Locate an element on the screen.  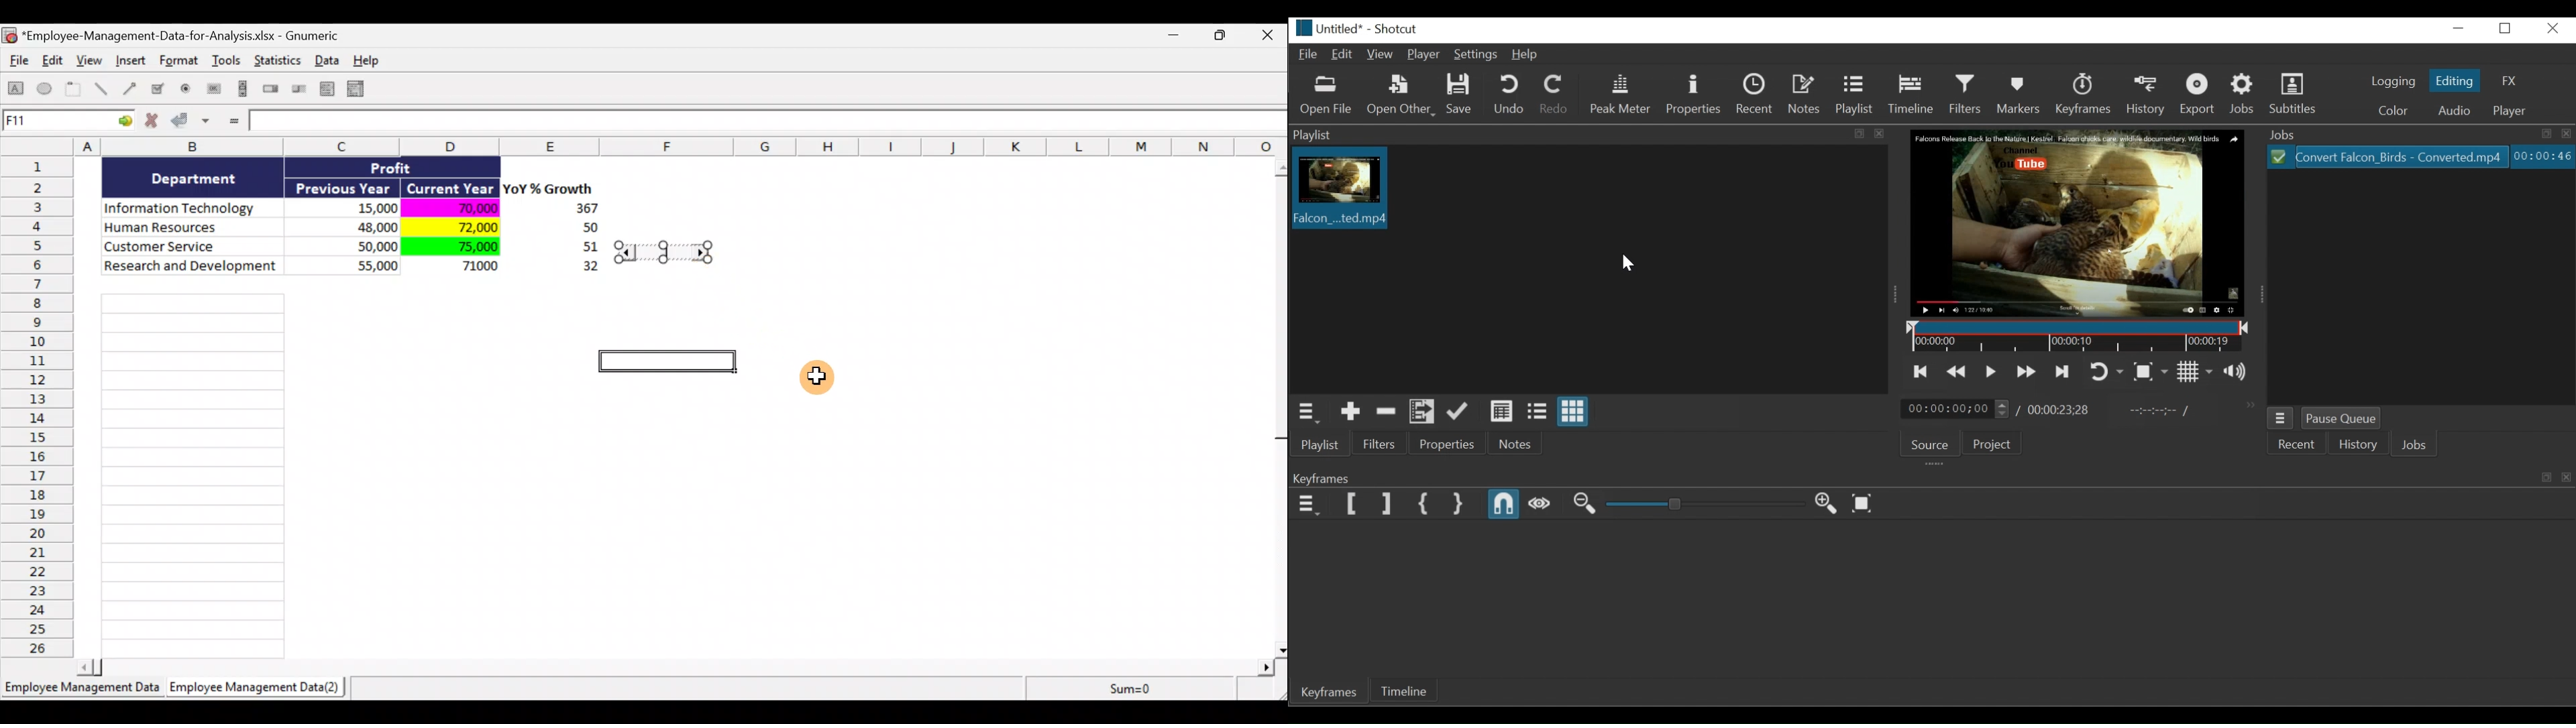
Play quickly backward is located at coordinates (1955, 371).